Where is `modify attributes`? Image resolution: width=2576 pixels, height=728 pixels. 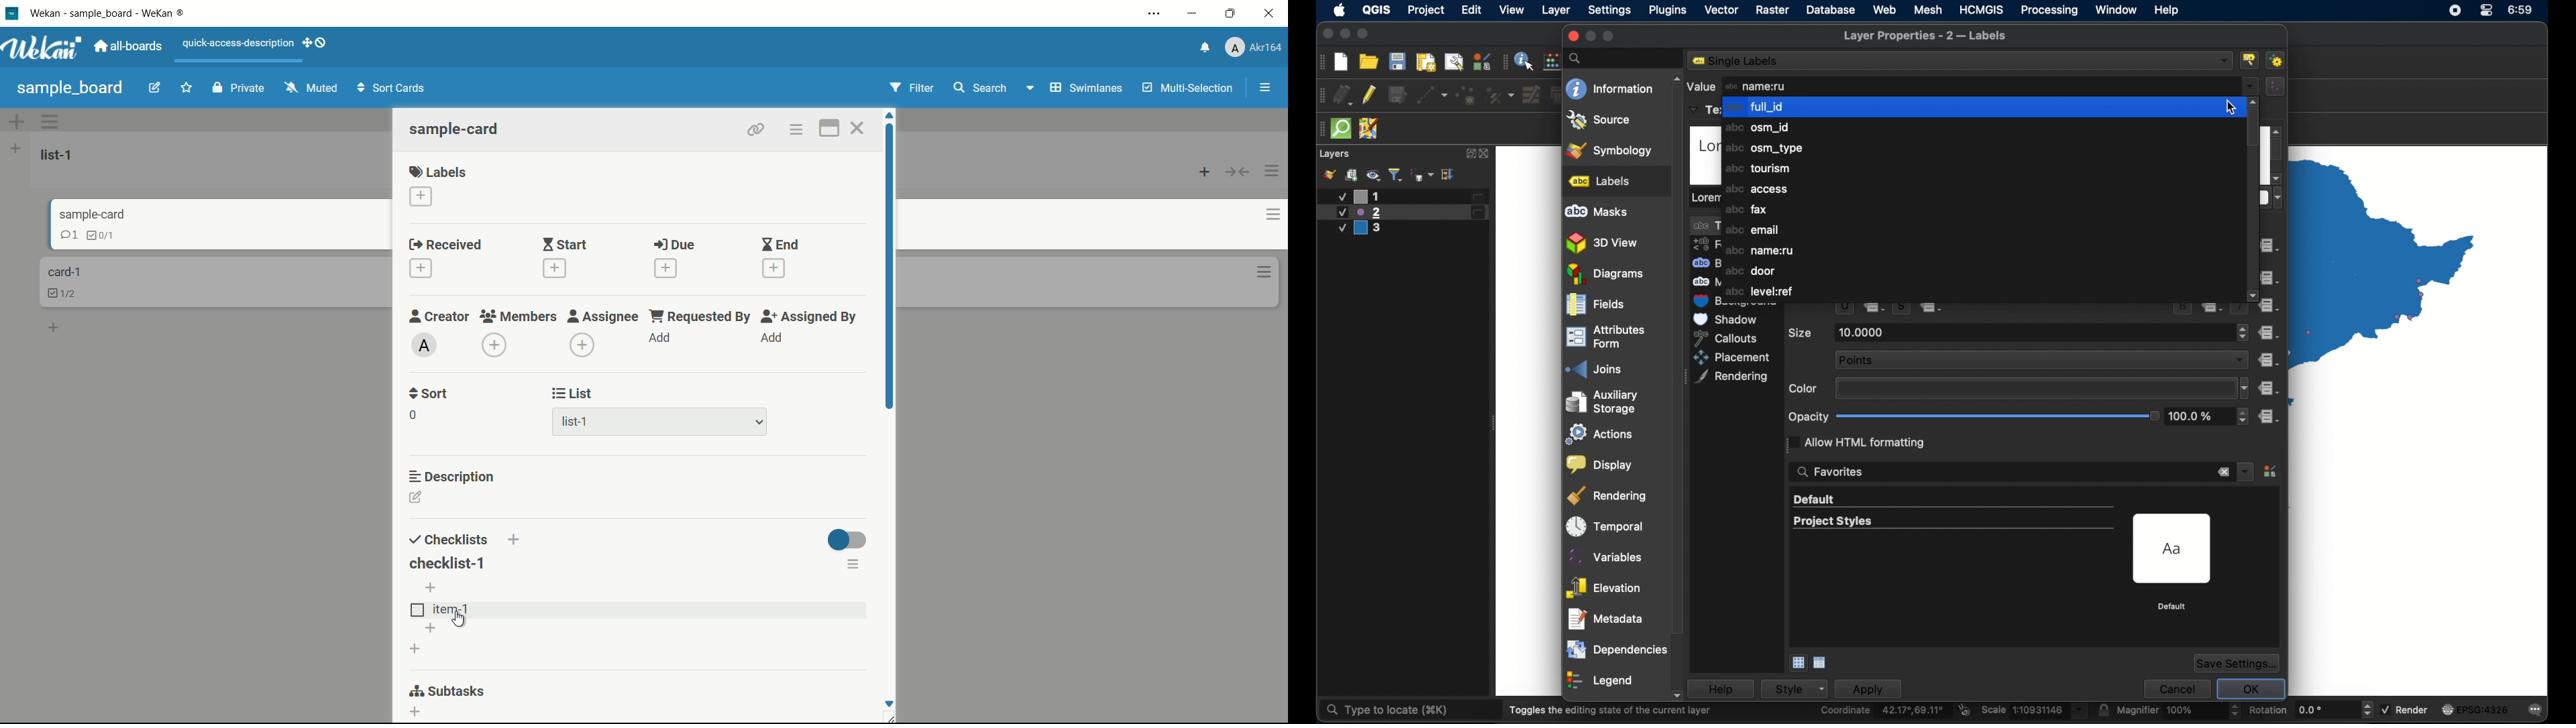 modify attributes is located at coordinates (1532, 95).